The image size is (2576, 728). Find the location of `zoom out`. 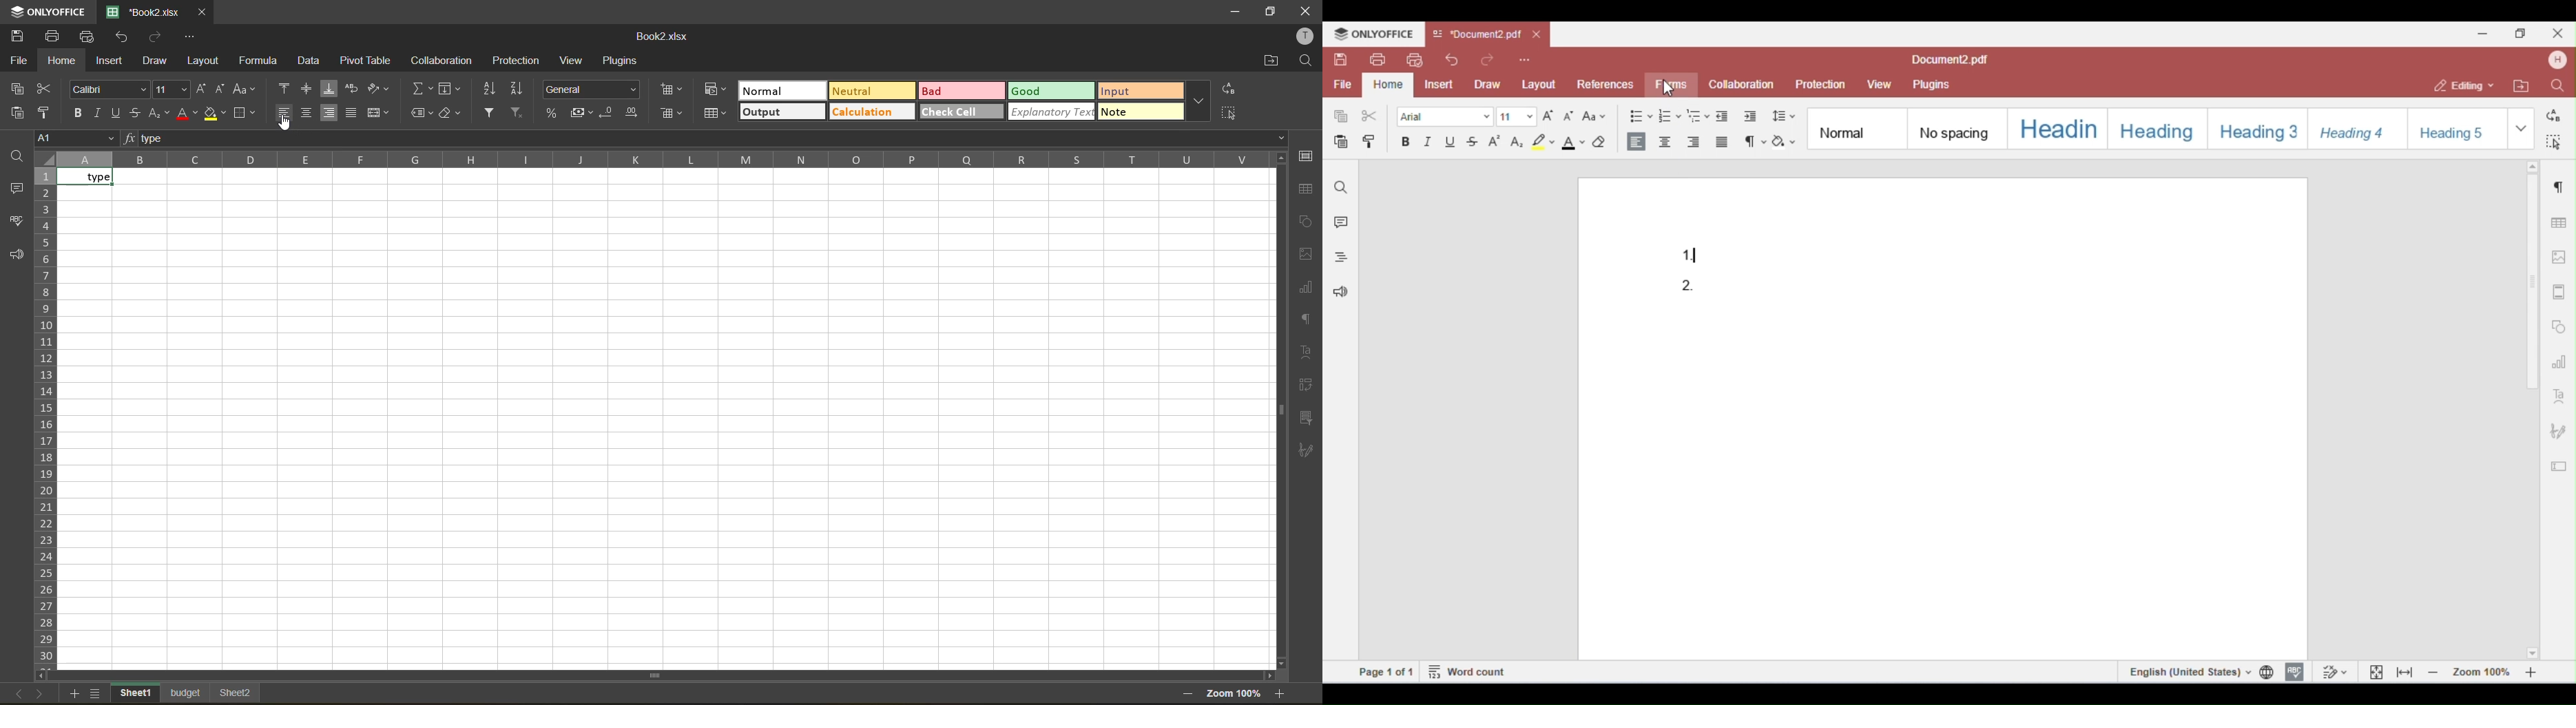

zoom out is located at coordinates (1186, 694).